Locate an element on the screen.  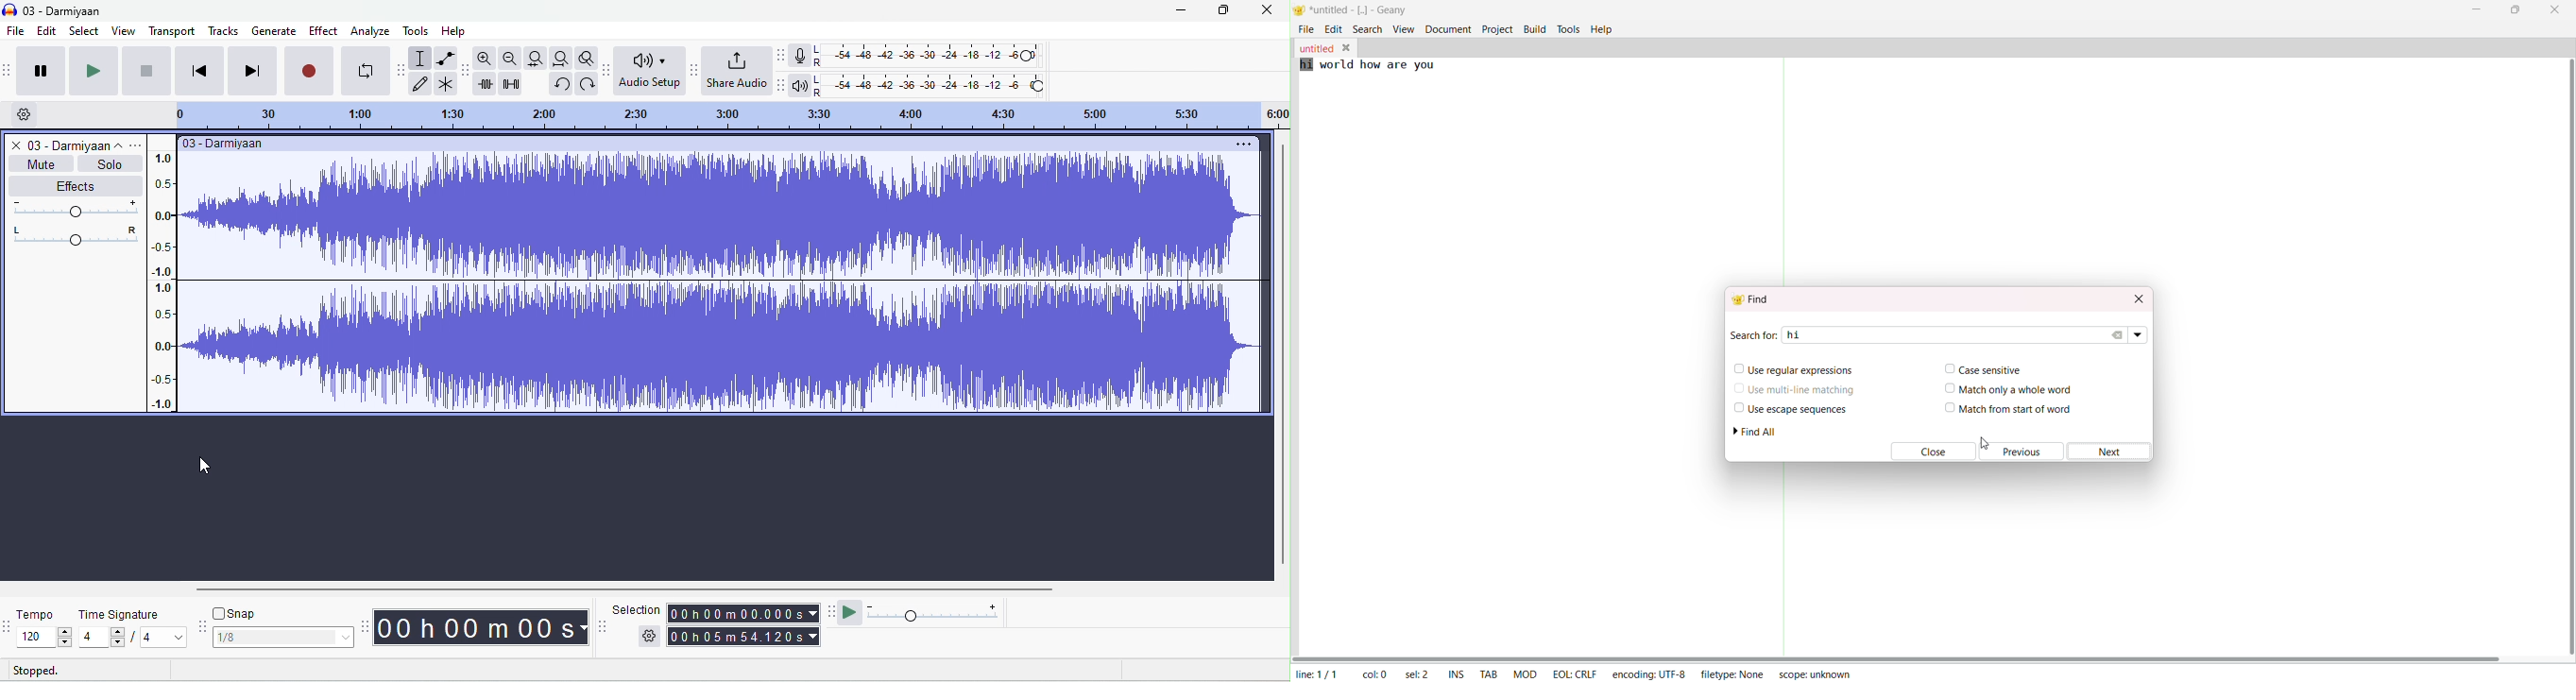
effect is located at coordinates (324, 29).